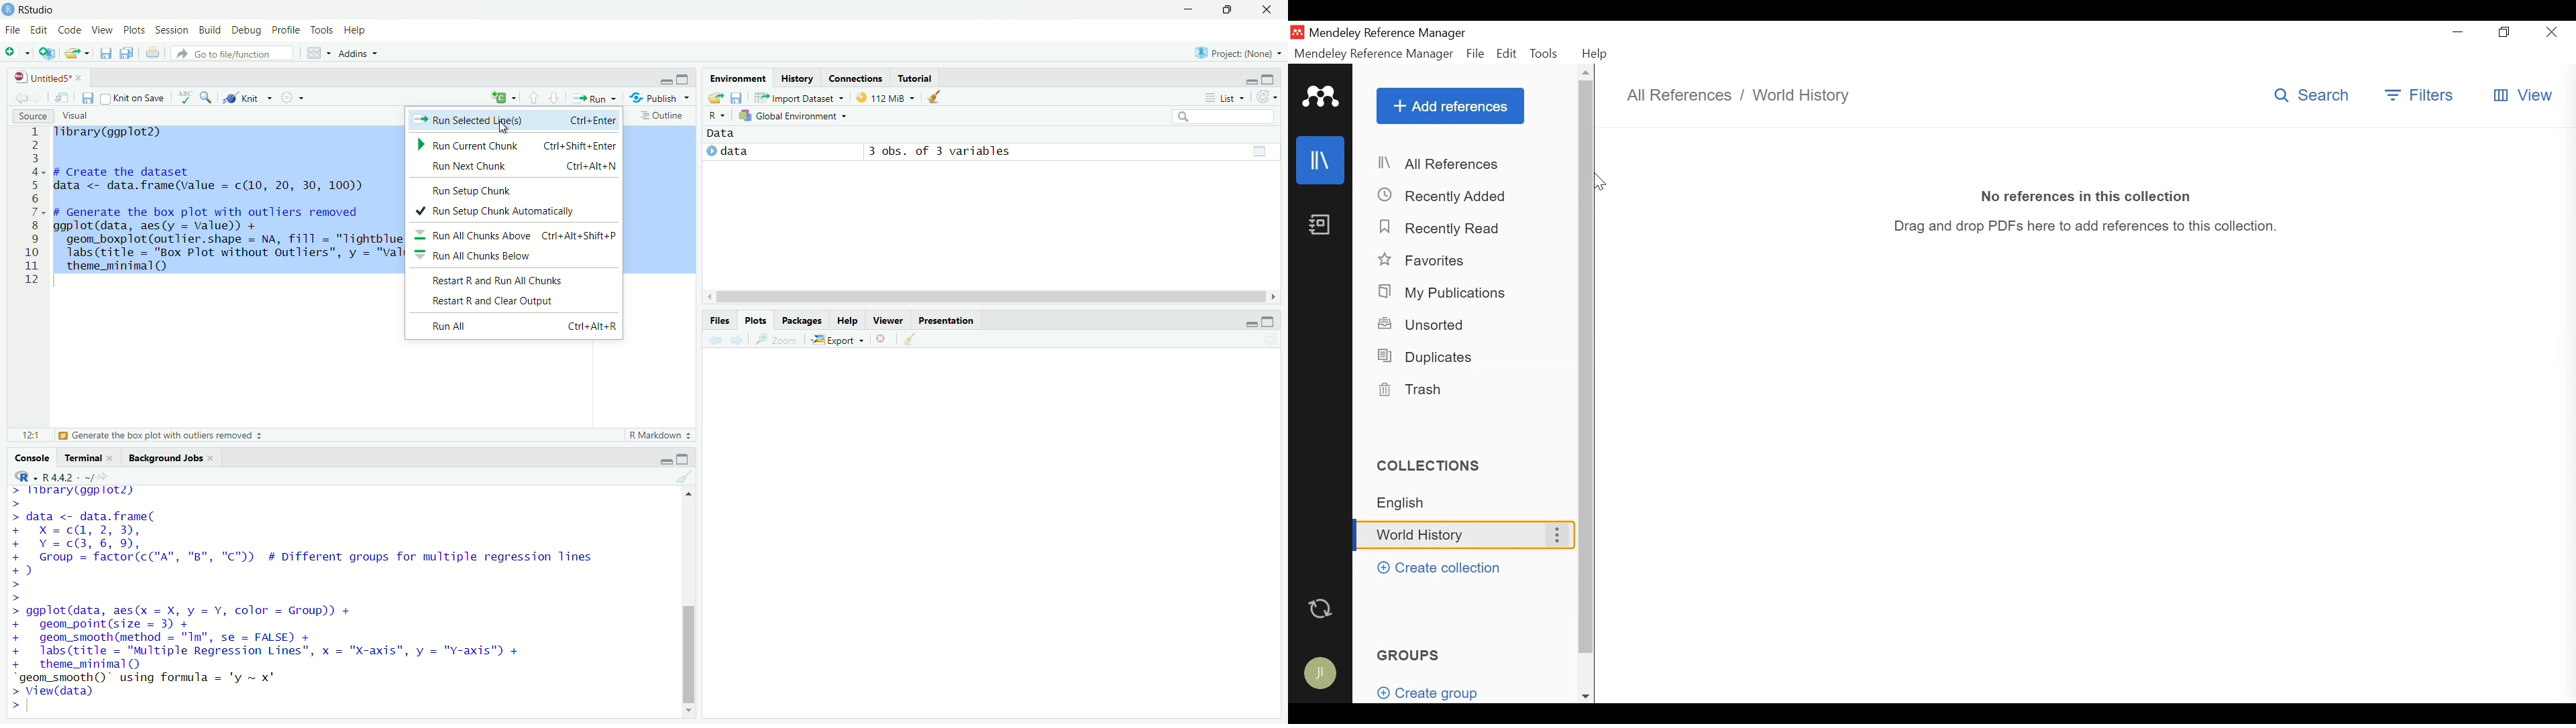  What do you see at coordinates (28, 434) in the screenshot?
I see `7:46` at bounding box center [28, 434].